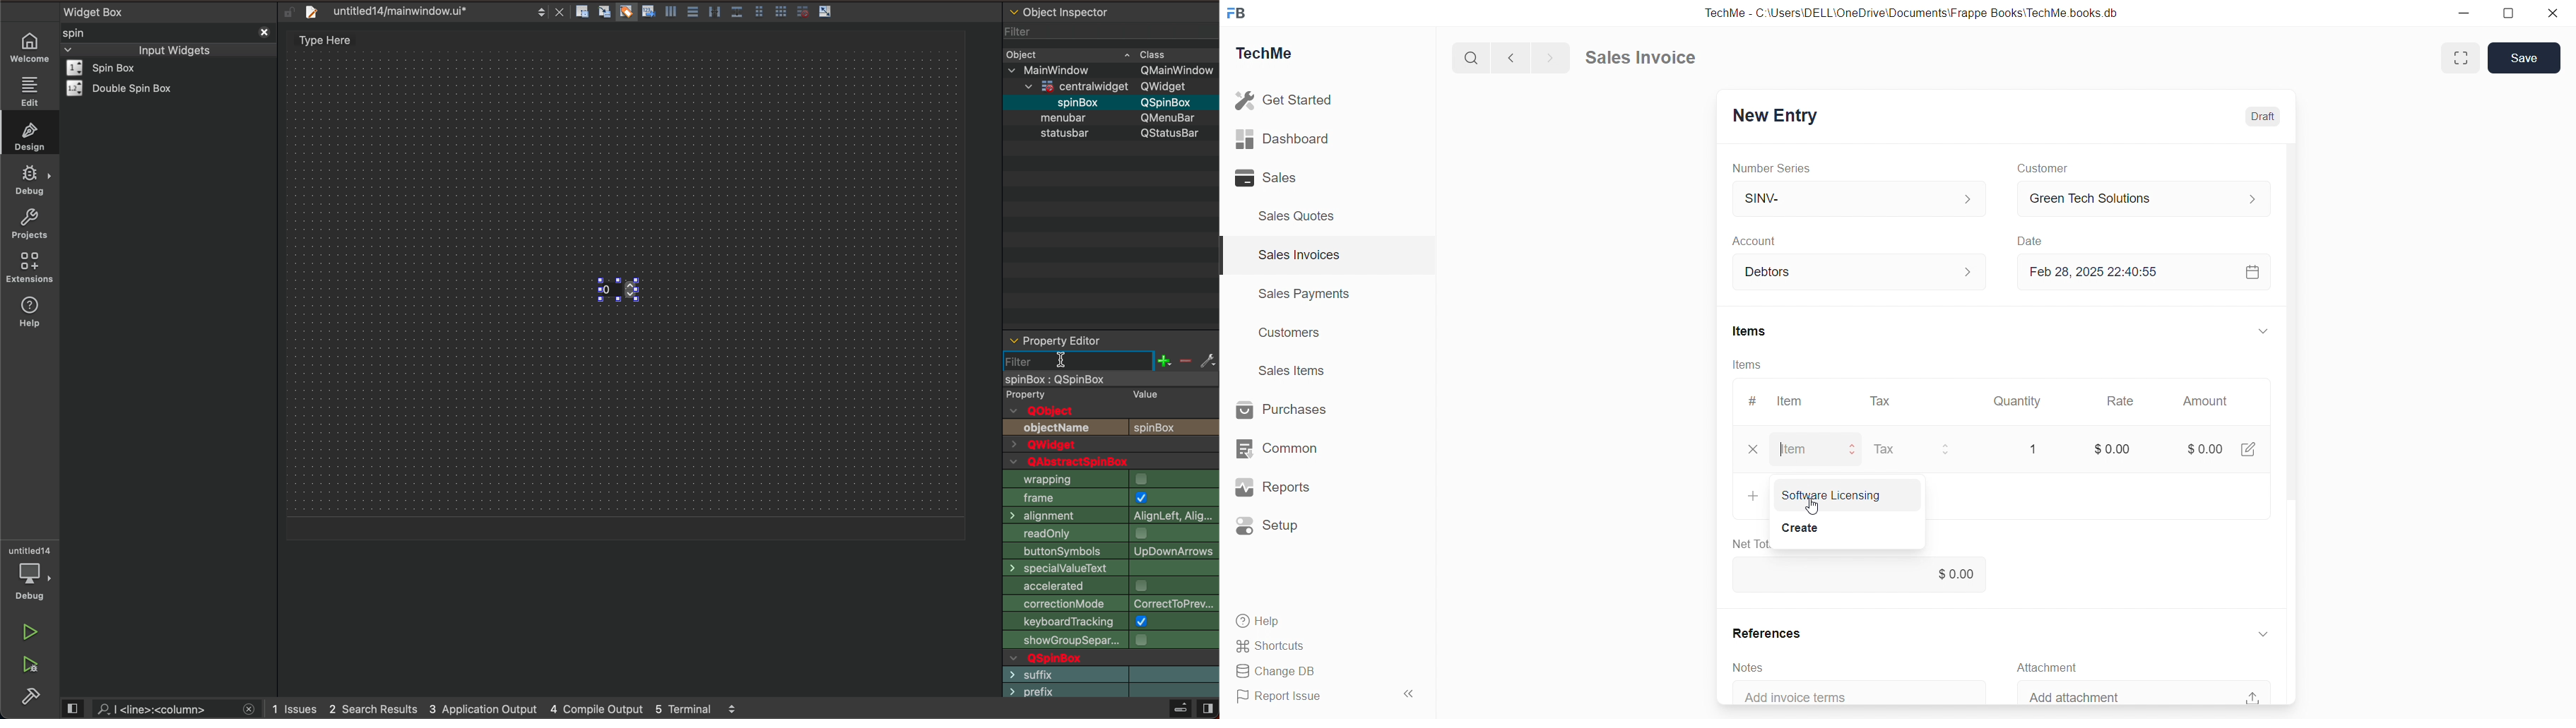 Image resolution: width=2576 pixels, height=728 pixels. What do you see at coordinates (1831, 496) in the screenshot?
I see `Software Licensing` at bounding box center [1831, 496].